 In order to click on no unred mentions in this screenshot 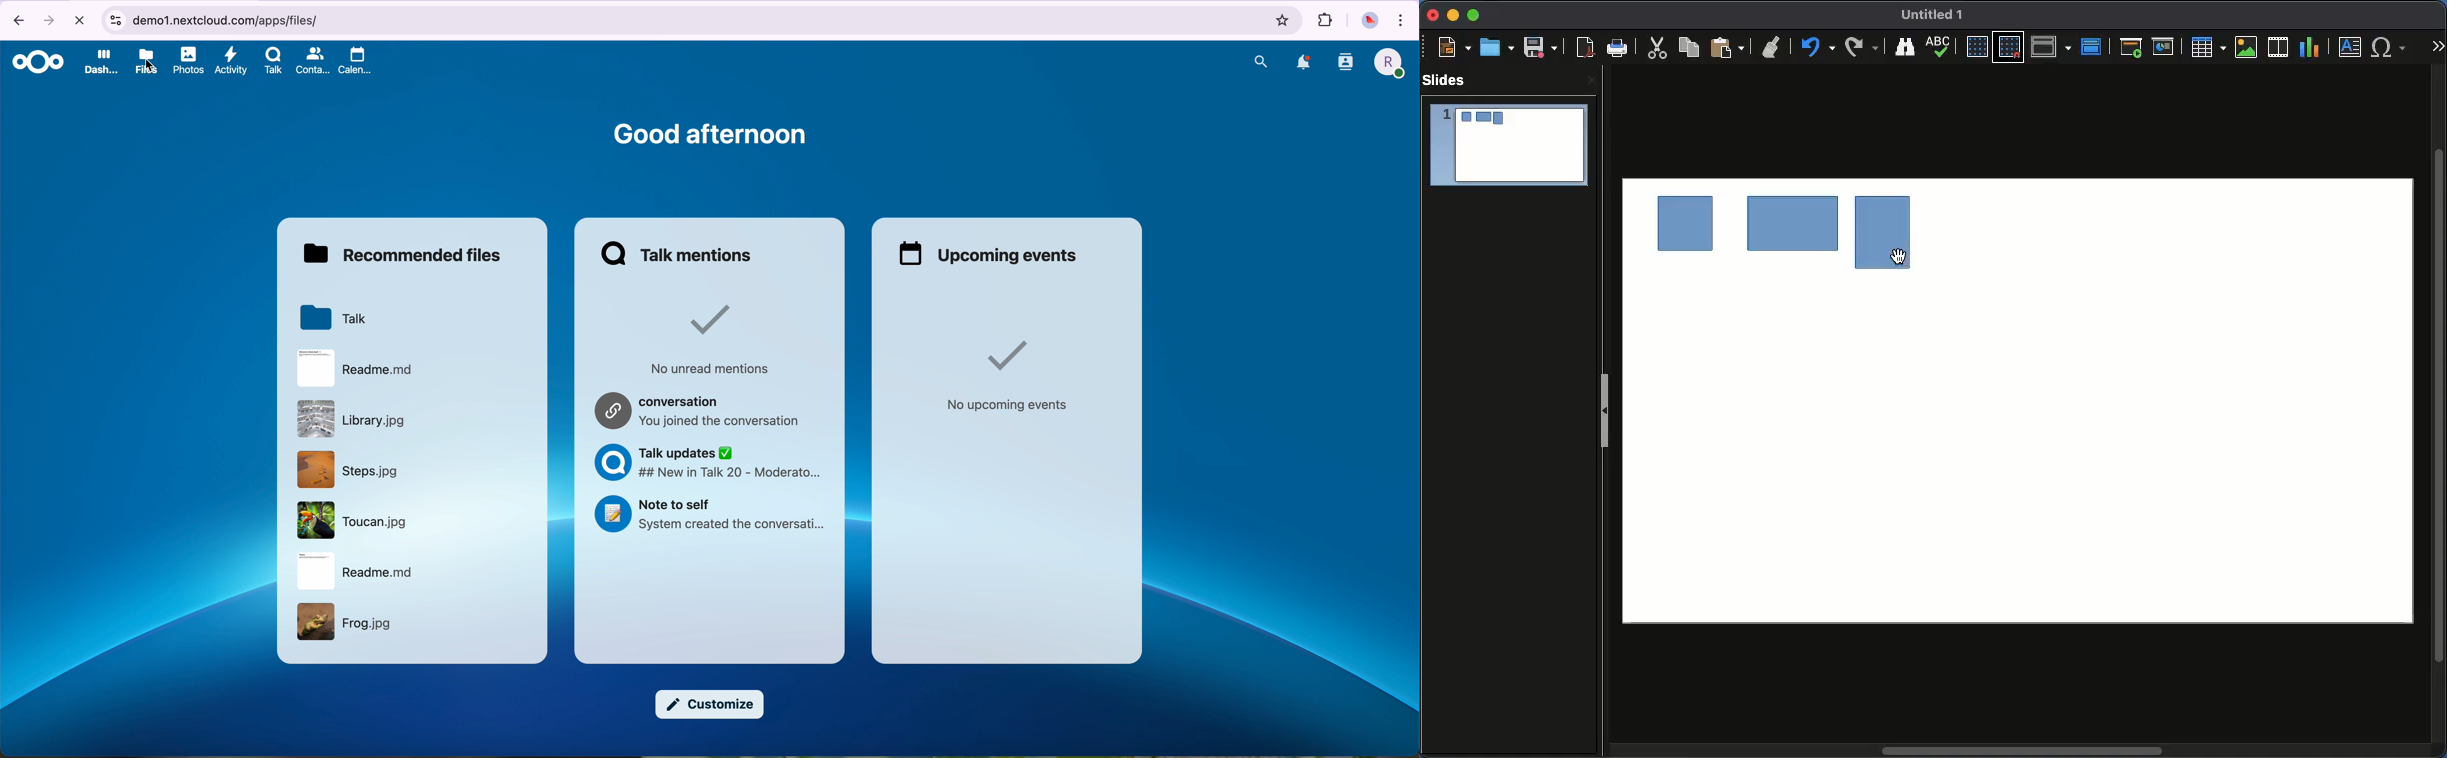, I will do `click(709, 367)`.